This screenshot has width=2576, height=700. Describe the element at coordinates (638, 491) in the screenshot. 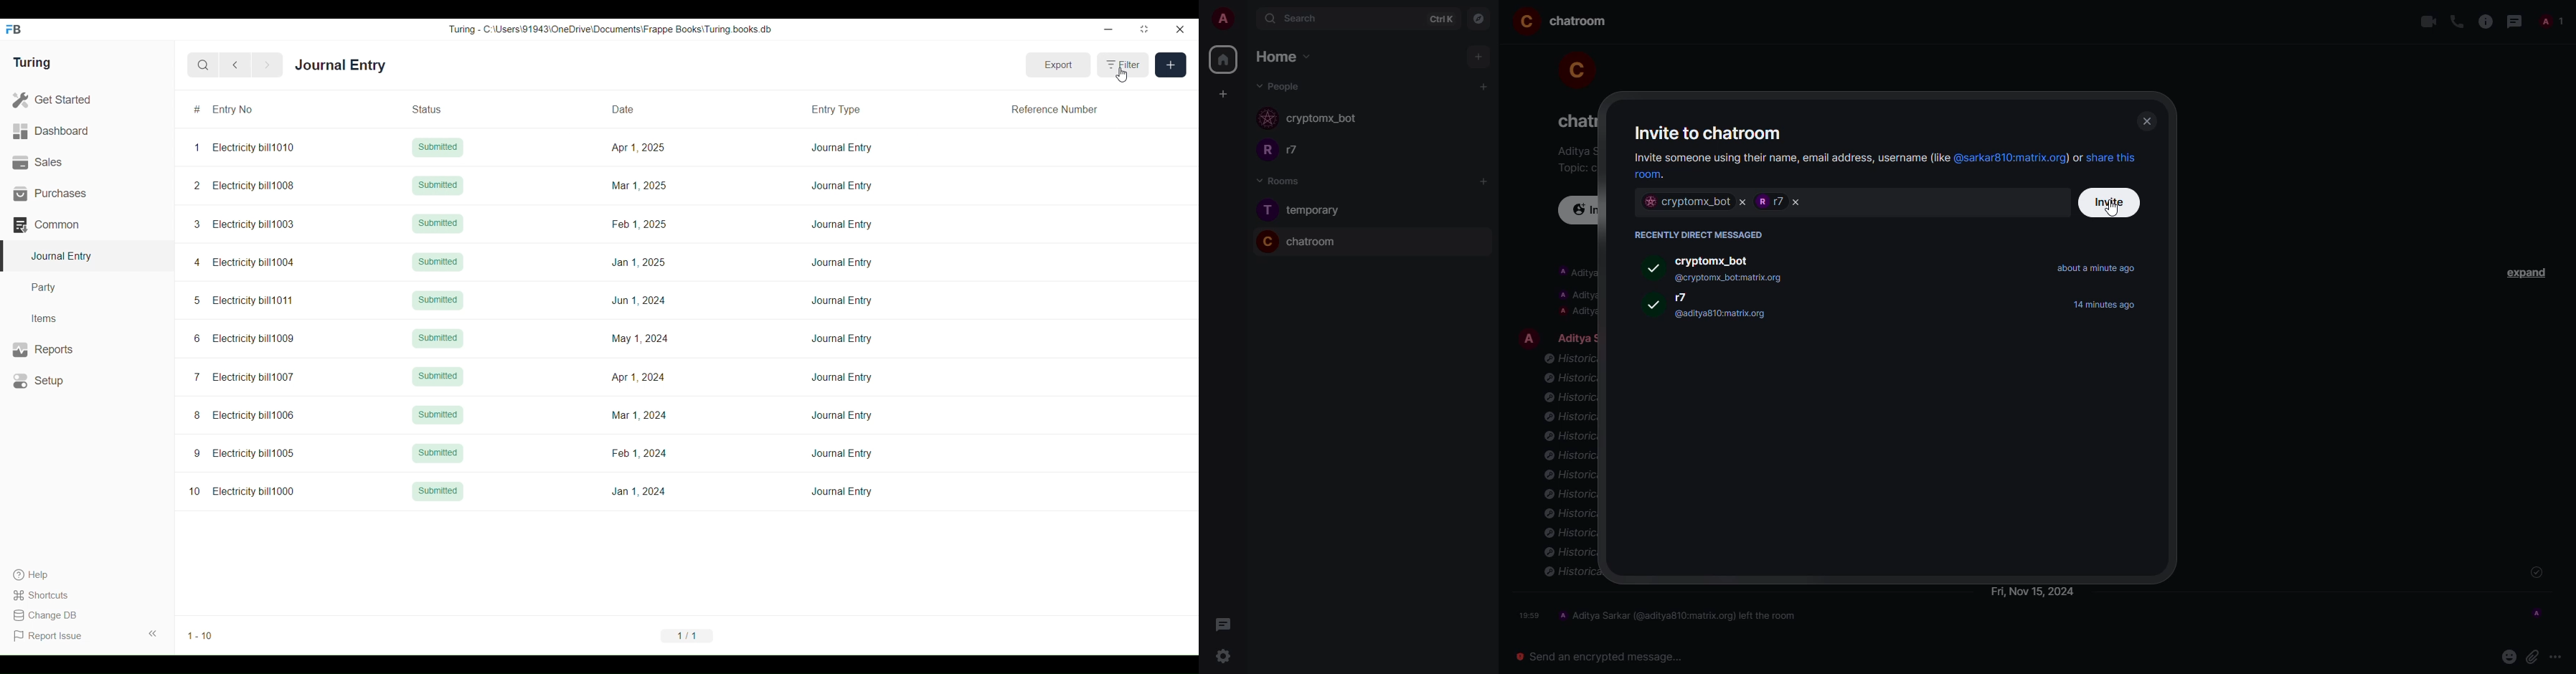

I see `Jan 1, 2024` at that location.